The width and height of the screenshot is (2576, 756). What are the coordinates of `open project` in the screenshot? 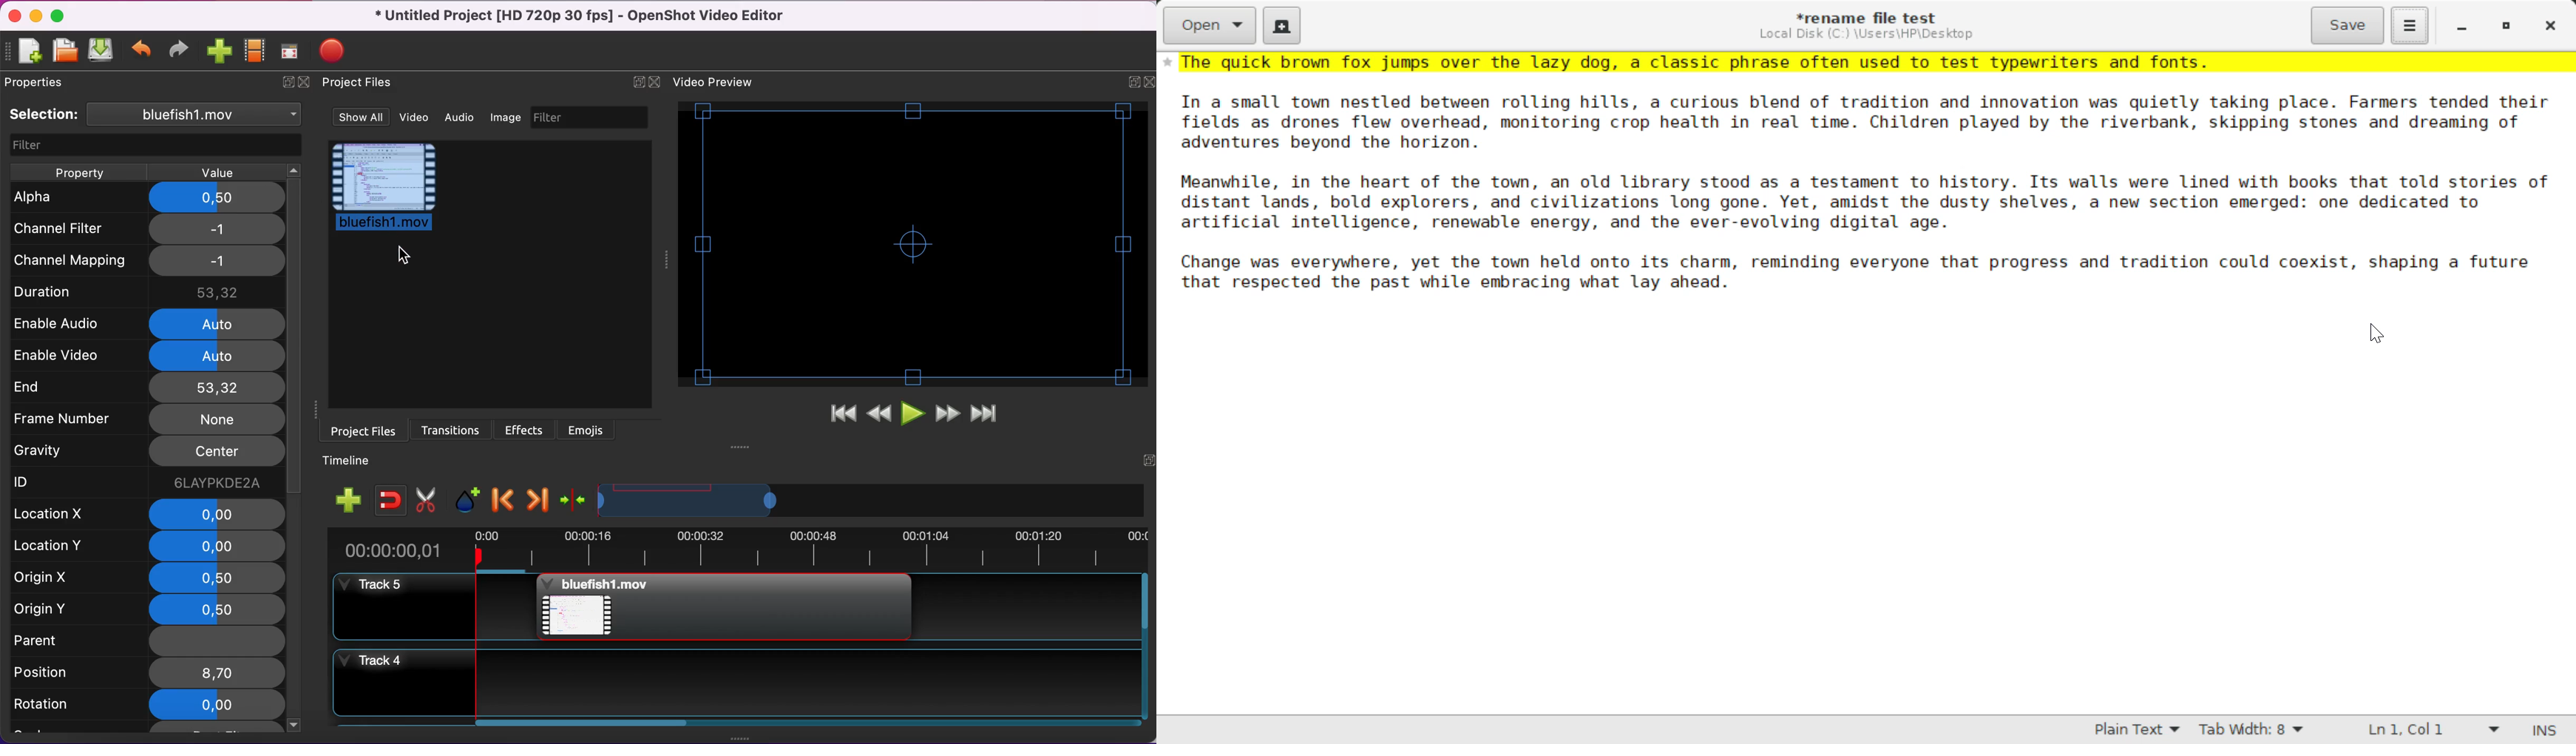 It's located at (64, 55).